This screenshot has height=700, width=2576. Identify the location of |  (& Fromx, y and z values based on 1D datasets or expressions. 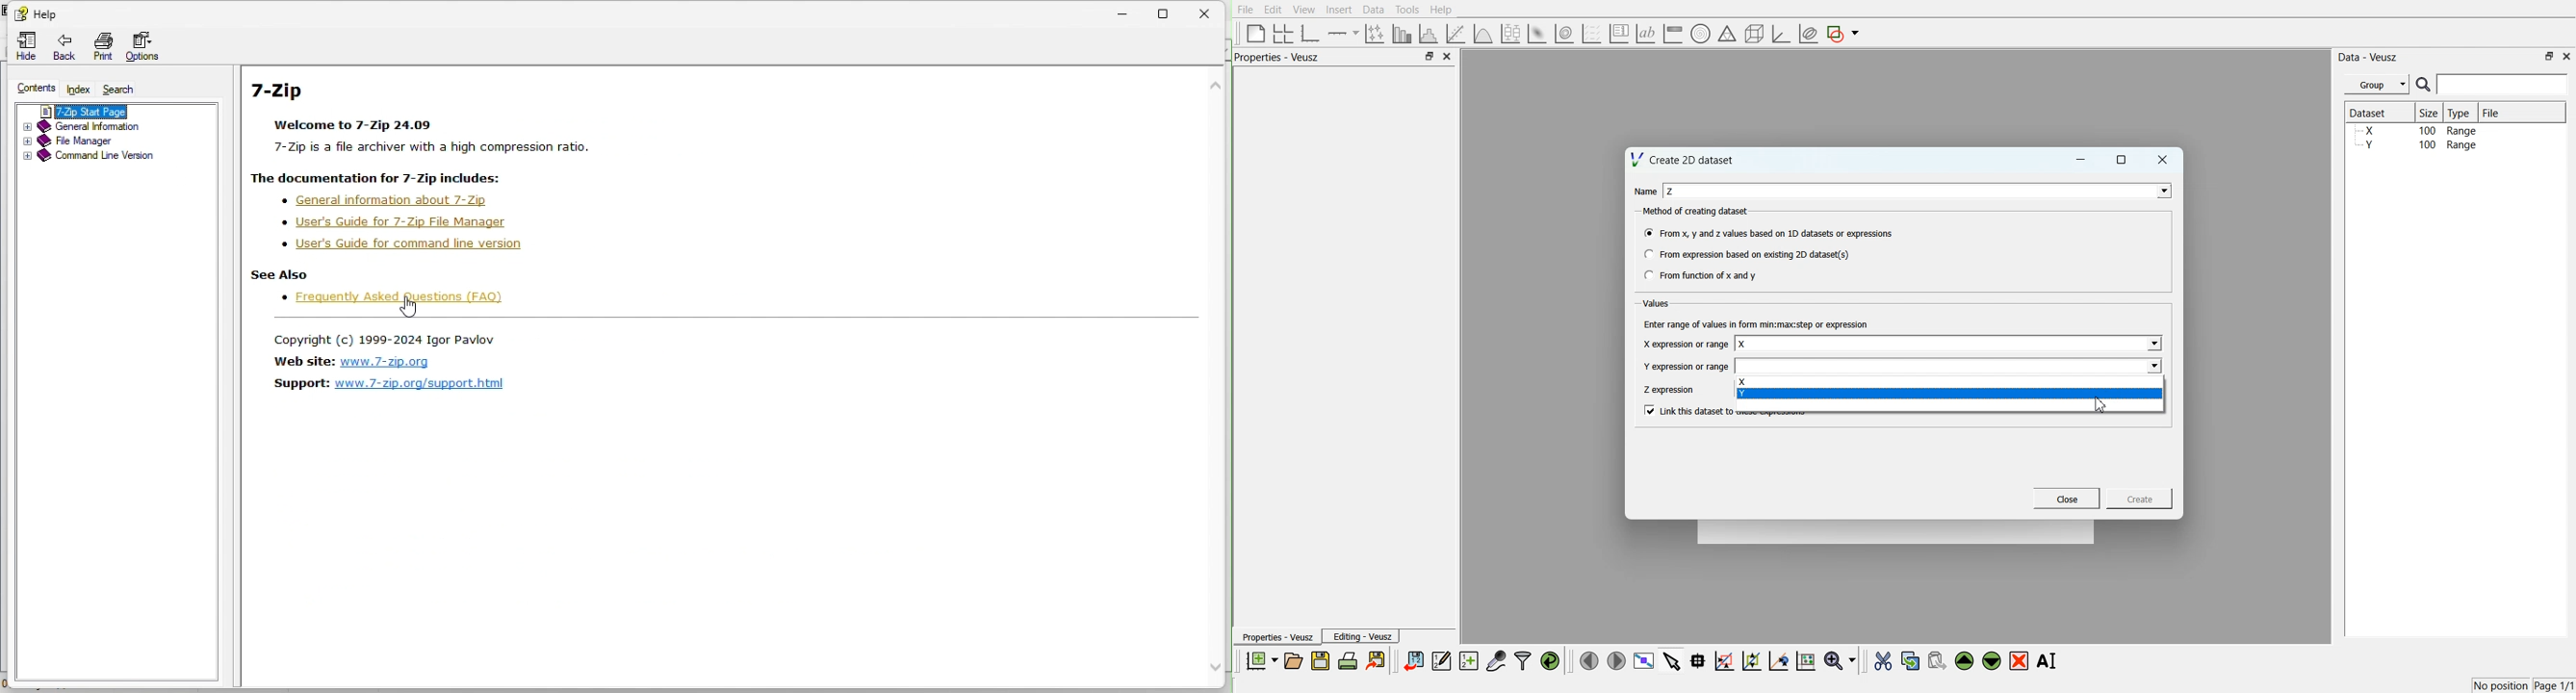
(1770, 232).